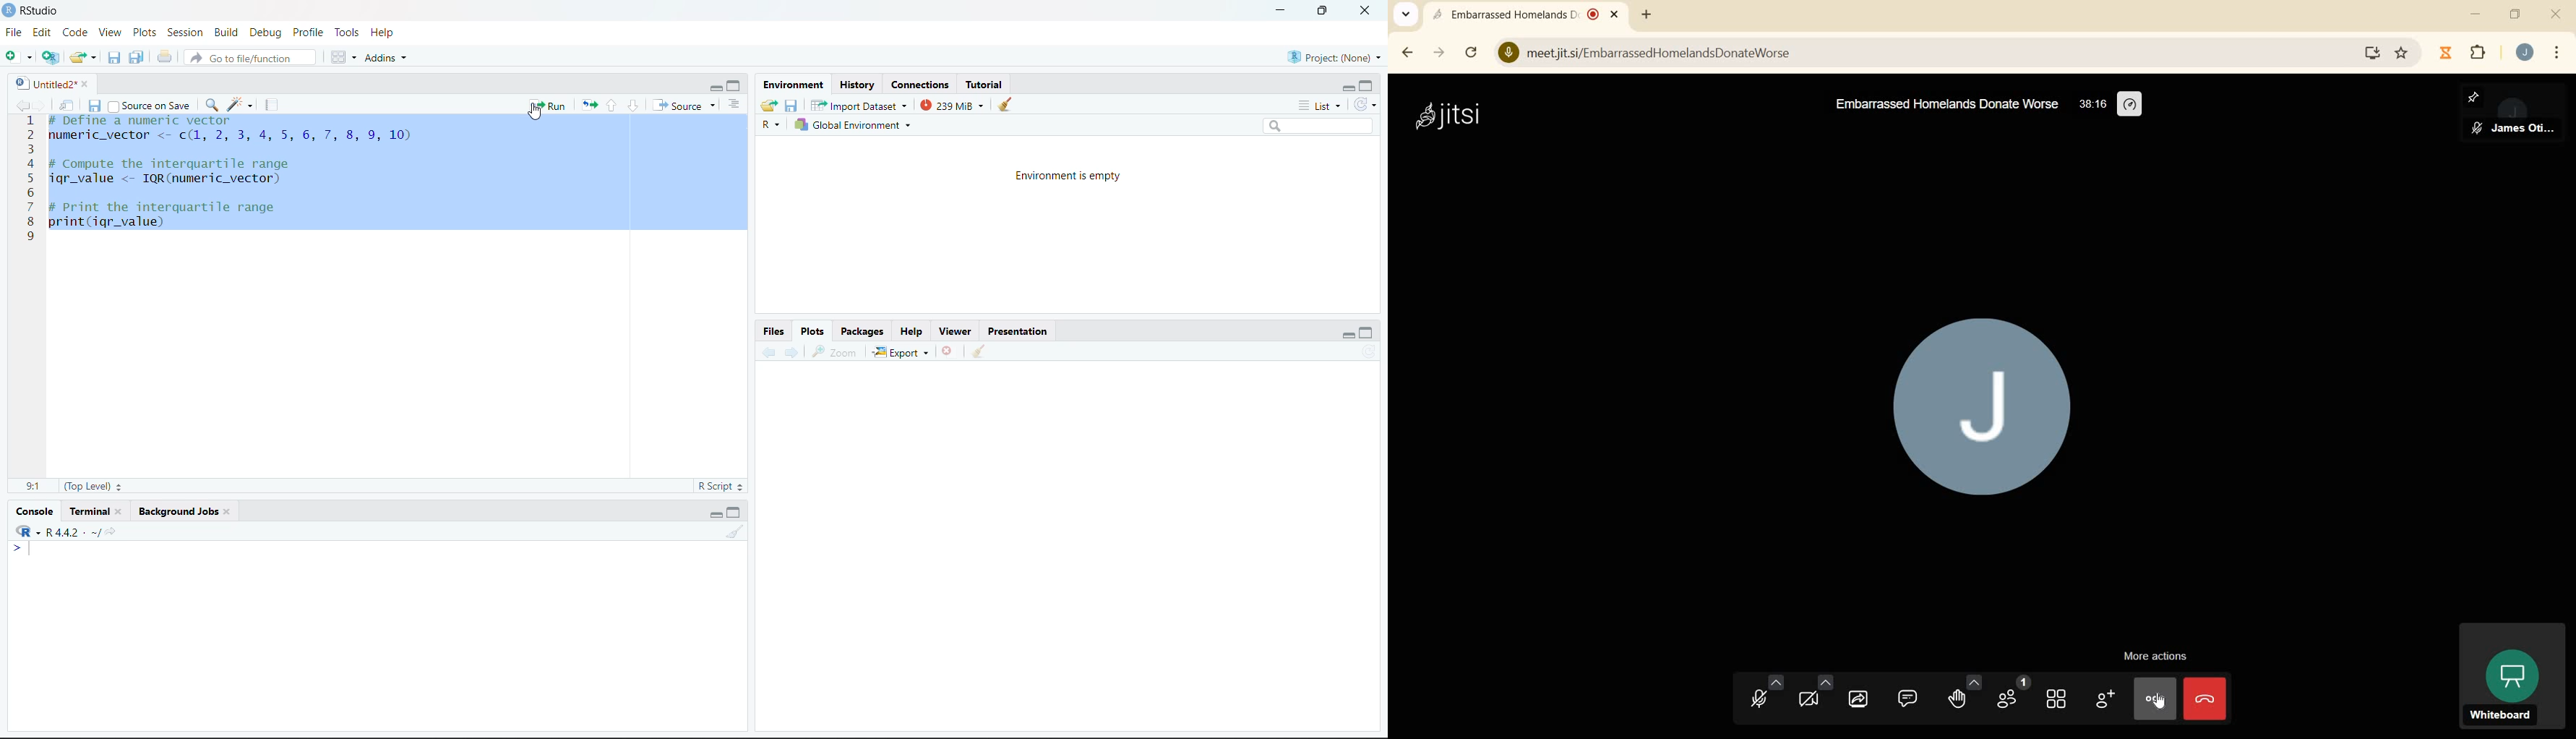 Image resolution: width=2576 pixels, height=756 pixels. What do you see at coordinates (839, 352) in the screenshot?
I see `Zoom` at bounding box center [839, 352].